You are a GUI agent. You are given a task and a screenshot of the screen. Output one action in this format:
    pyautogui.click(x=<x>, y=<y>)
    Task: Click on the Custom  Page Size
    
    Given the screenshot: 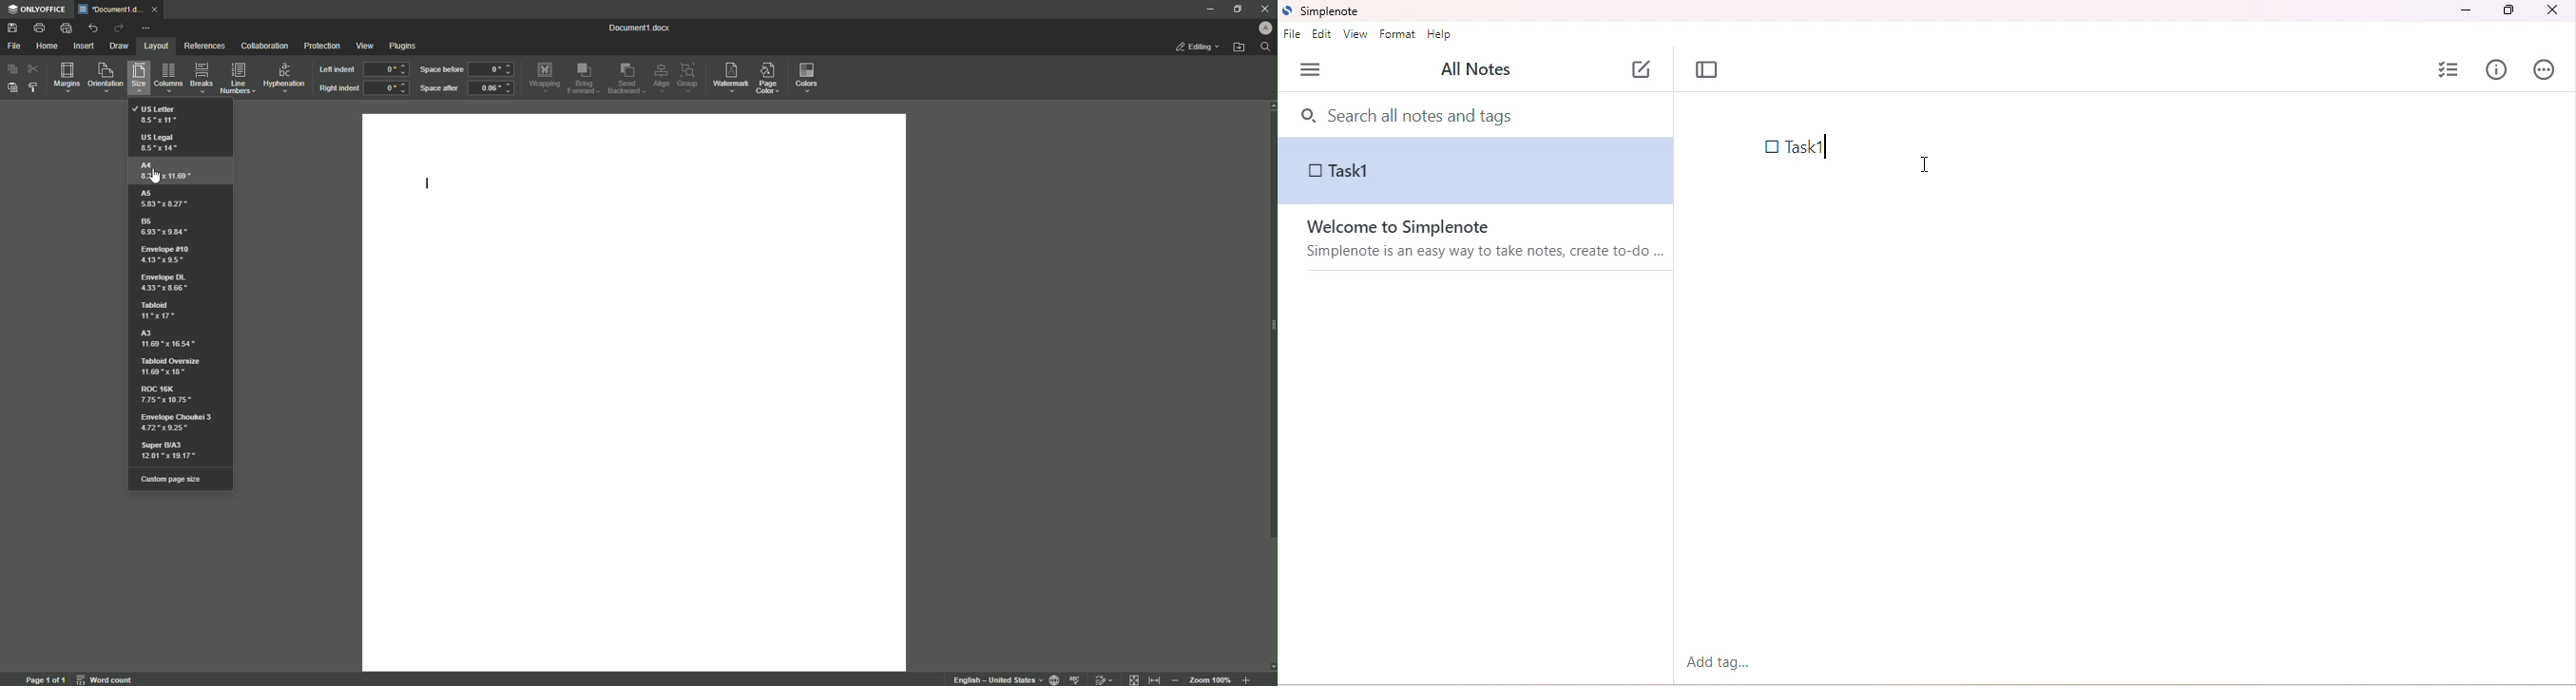 What is the action you would take?
    pyautogui.click(x=177, y=480)
    